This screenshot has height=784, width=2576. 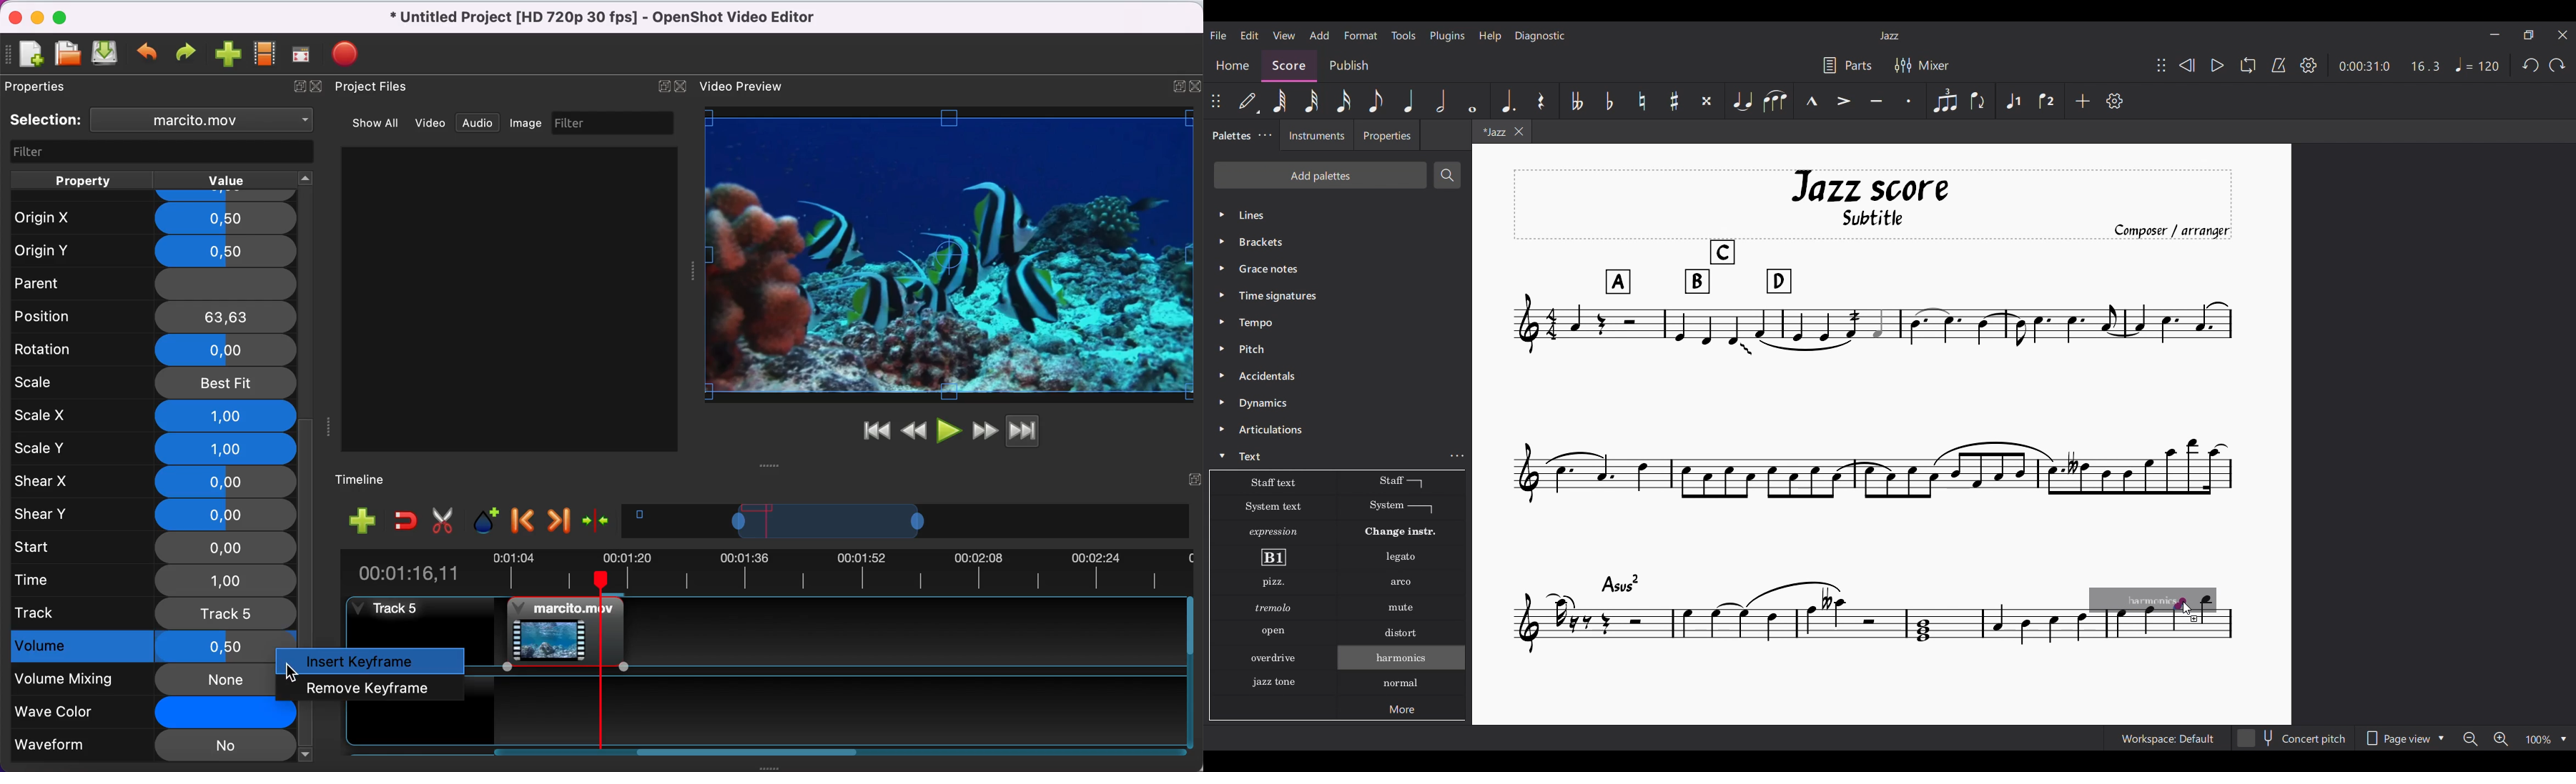 What do you see at coordinates (599, 523) in the screenshot?
I see `center the timeline` at bounding box center [599, 523].